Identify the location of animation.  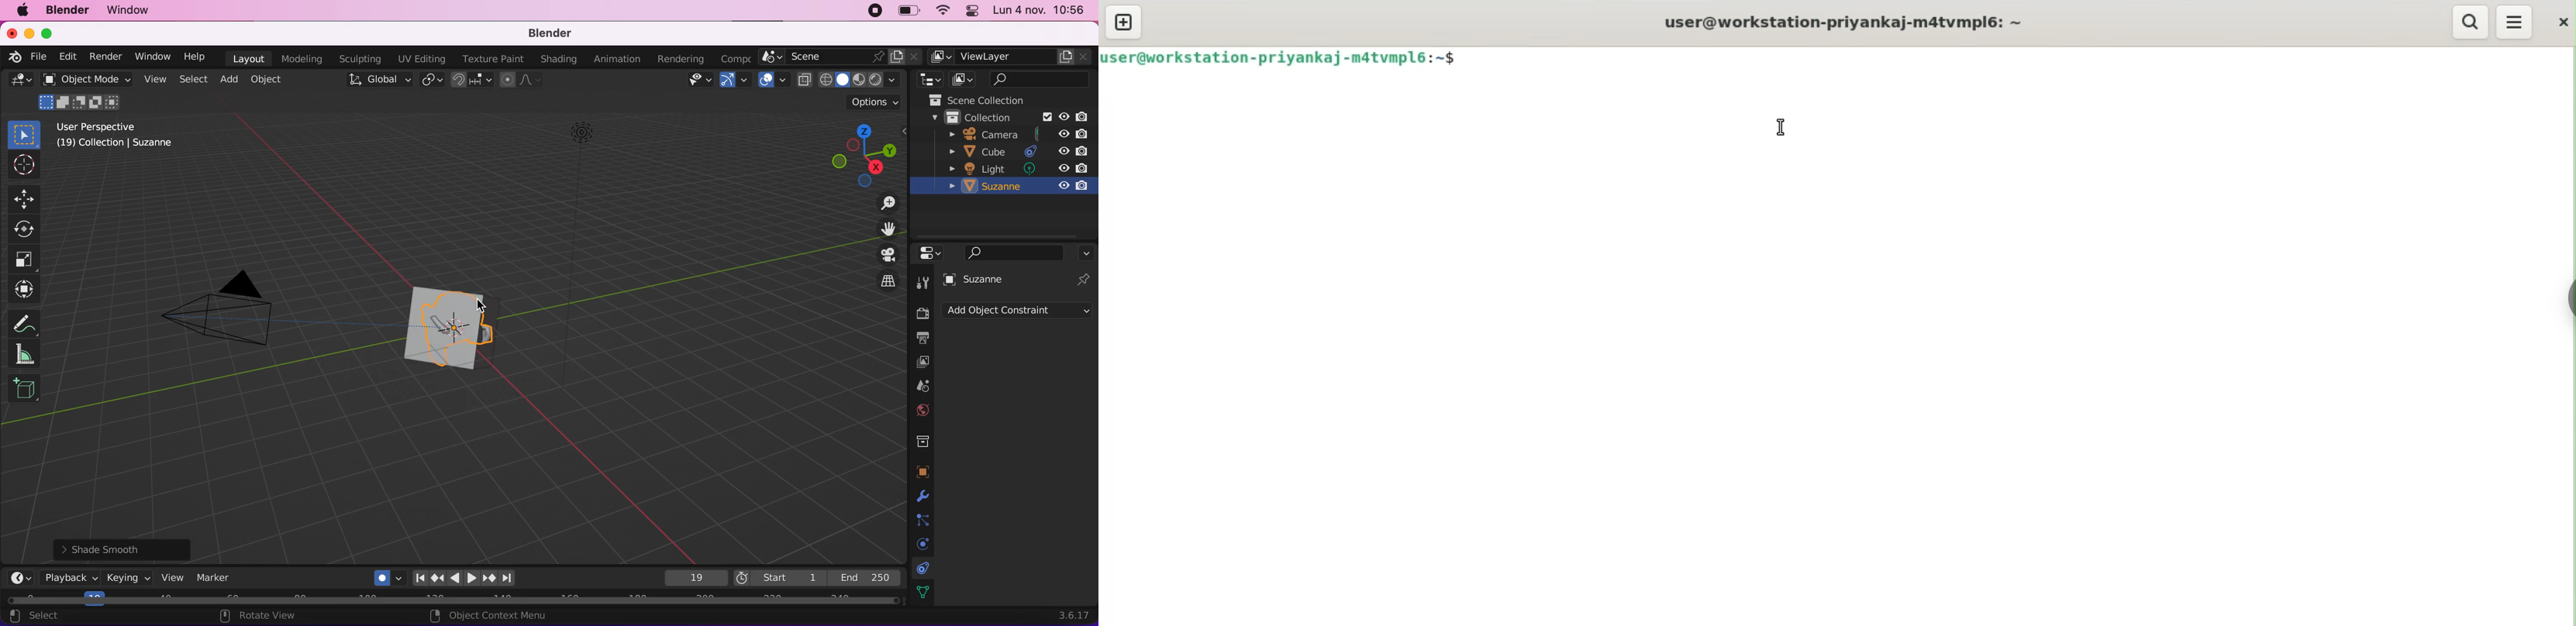
(617, 59).